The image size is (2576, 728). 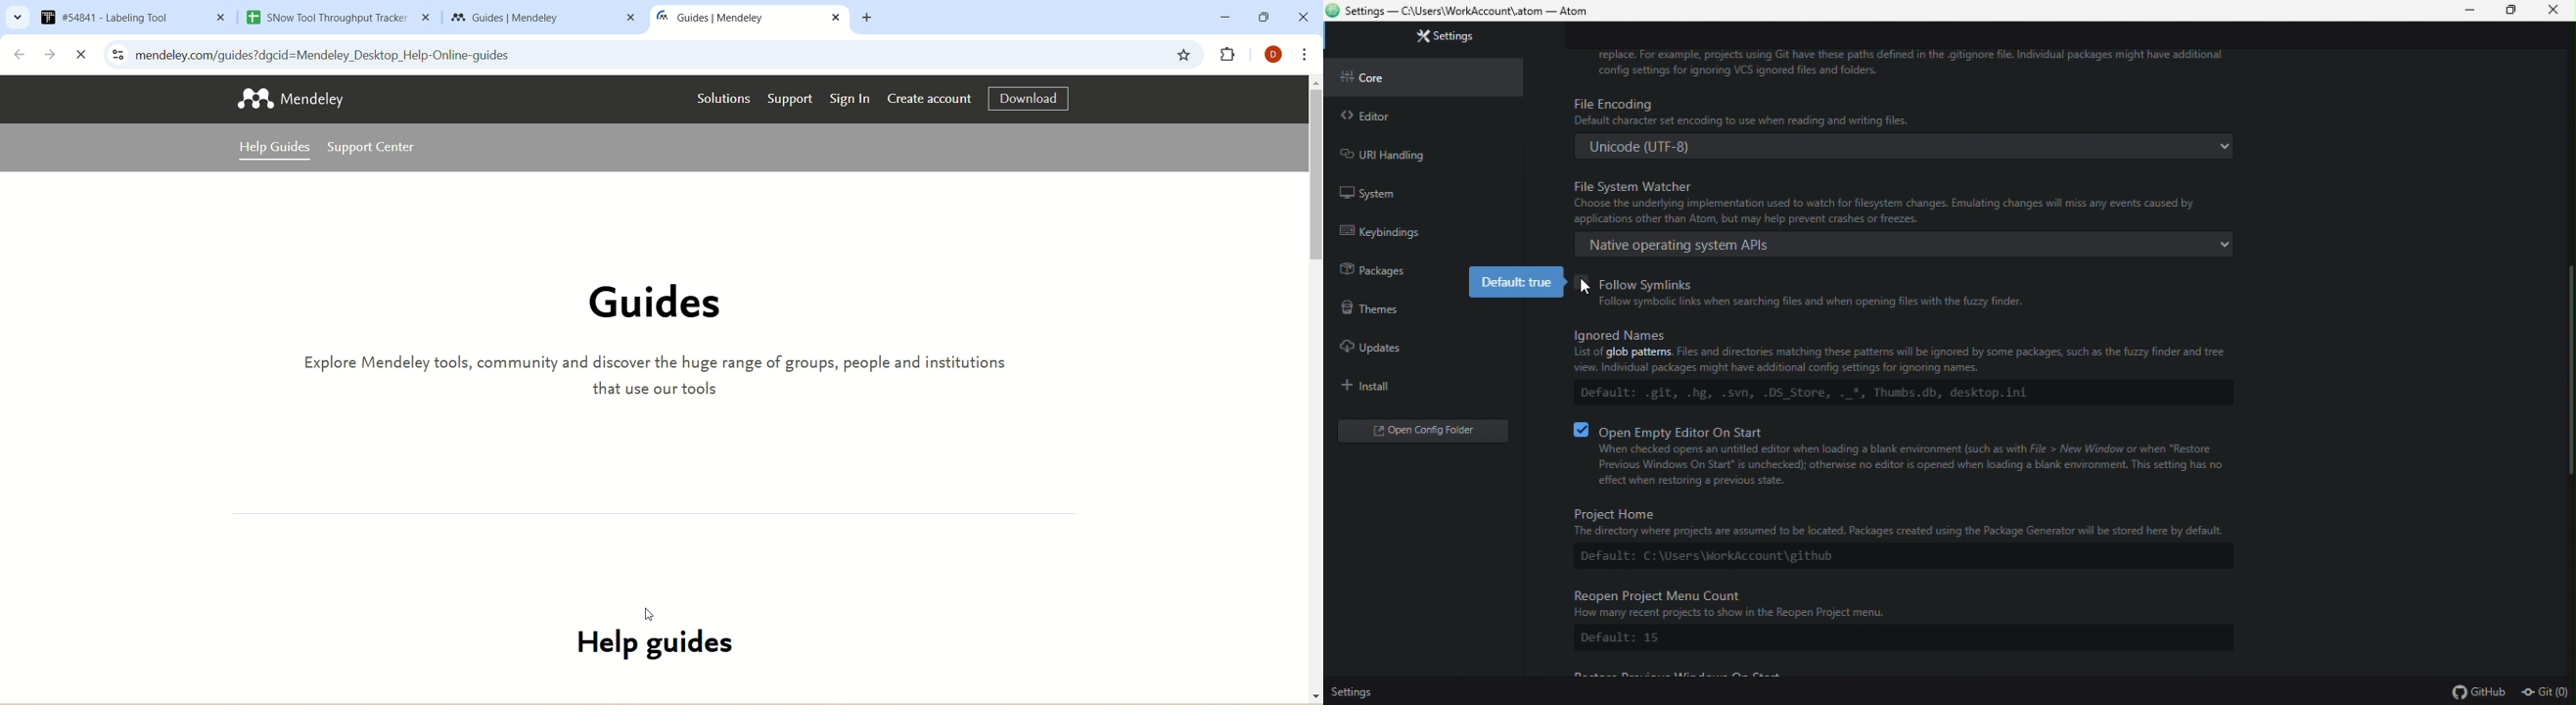 I want to click on options, so click(x=1307, y=57).